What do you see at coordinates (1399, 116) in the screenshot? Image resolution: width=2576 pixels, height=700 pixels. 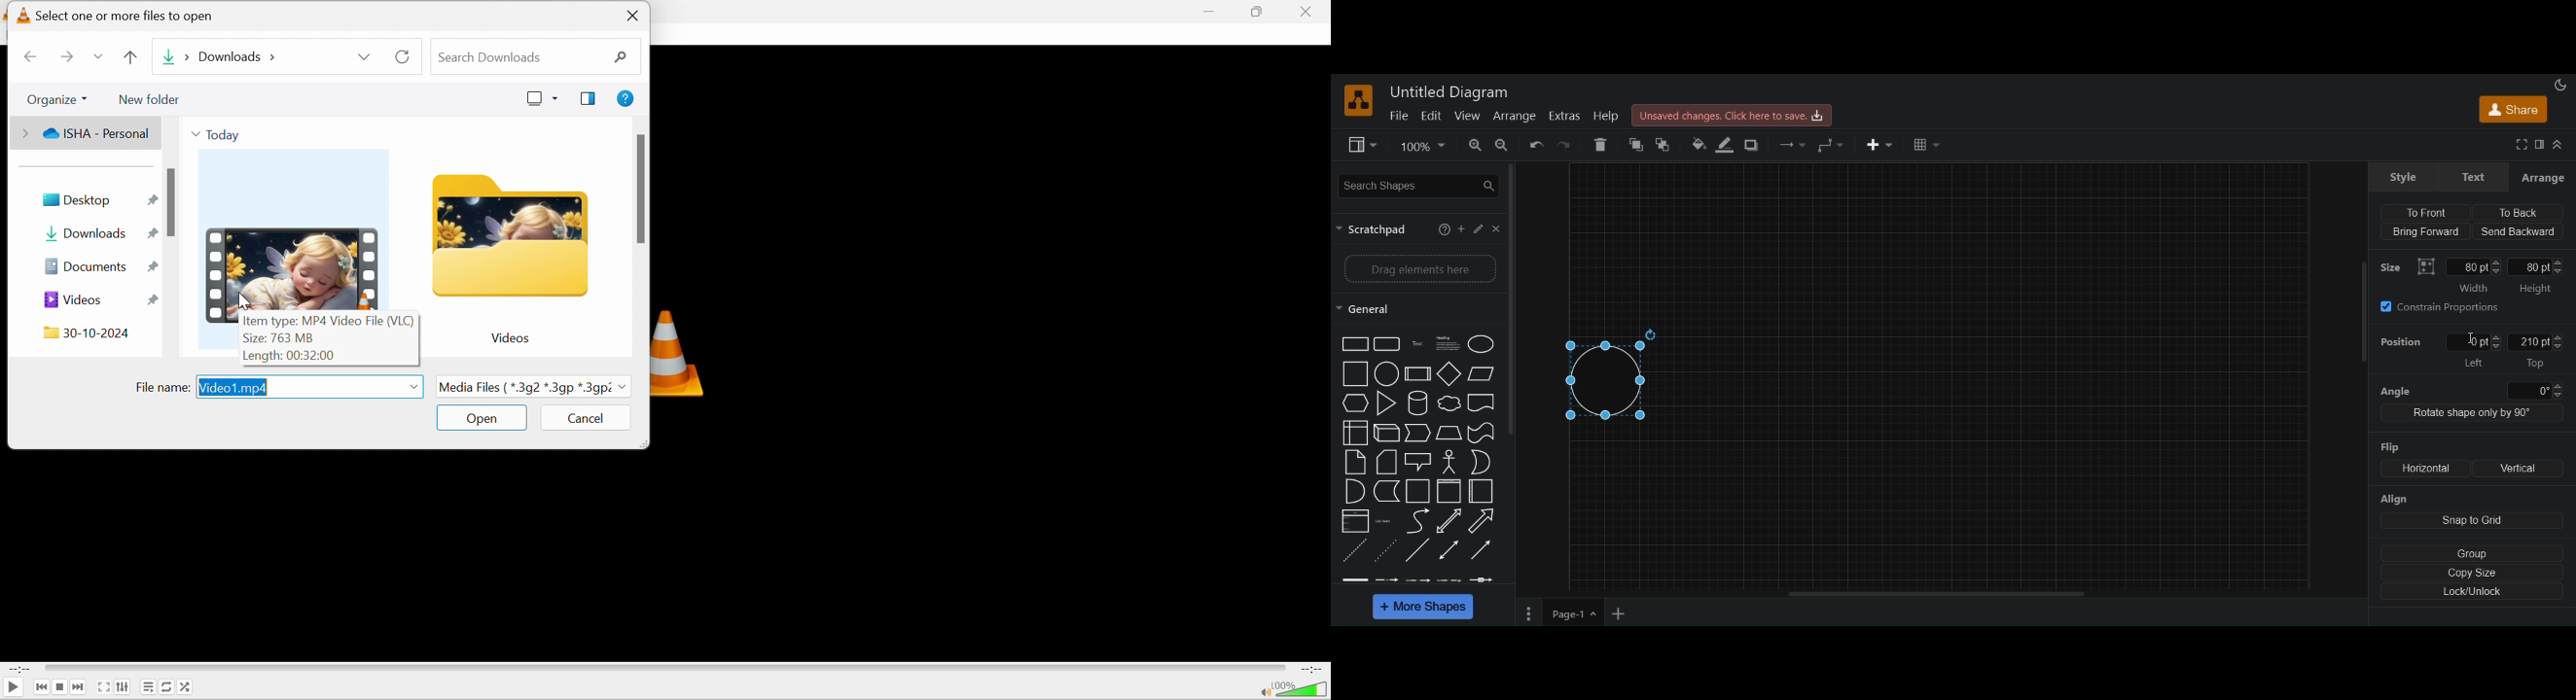 I see `file` at bounding box center [1399, 116].